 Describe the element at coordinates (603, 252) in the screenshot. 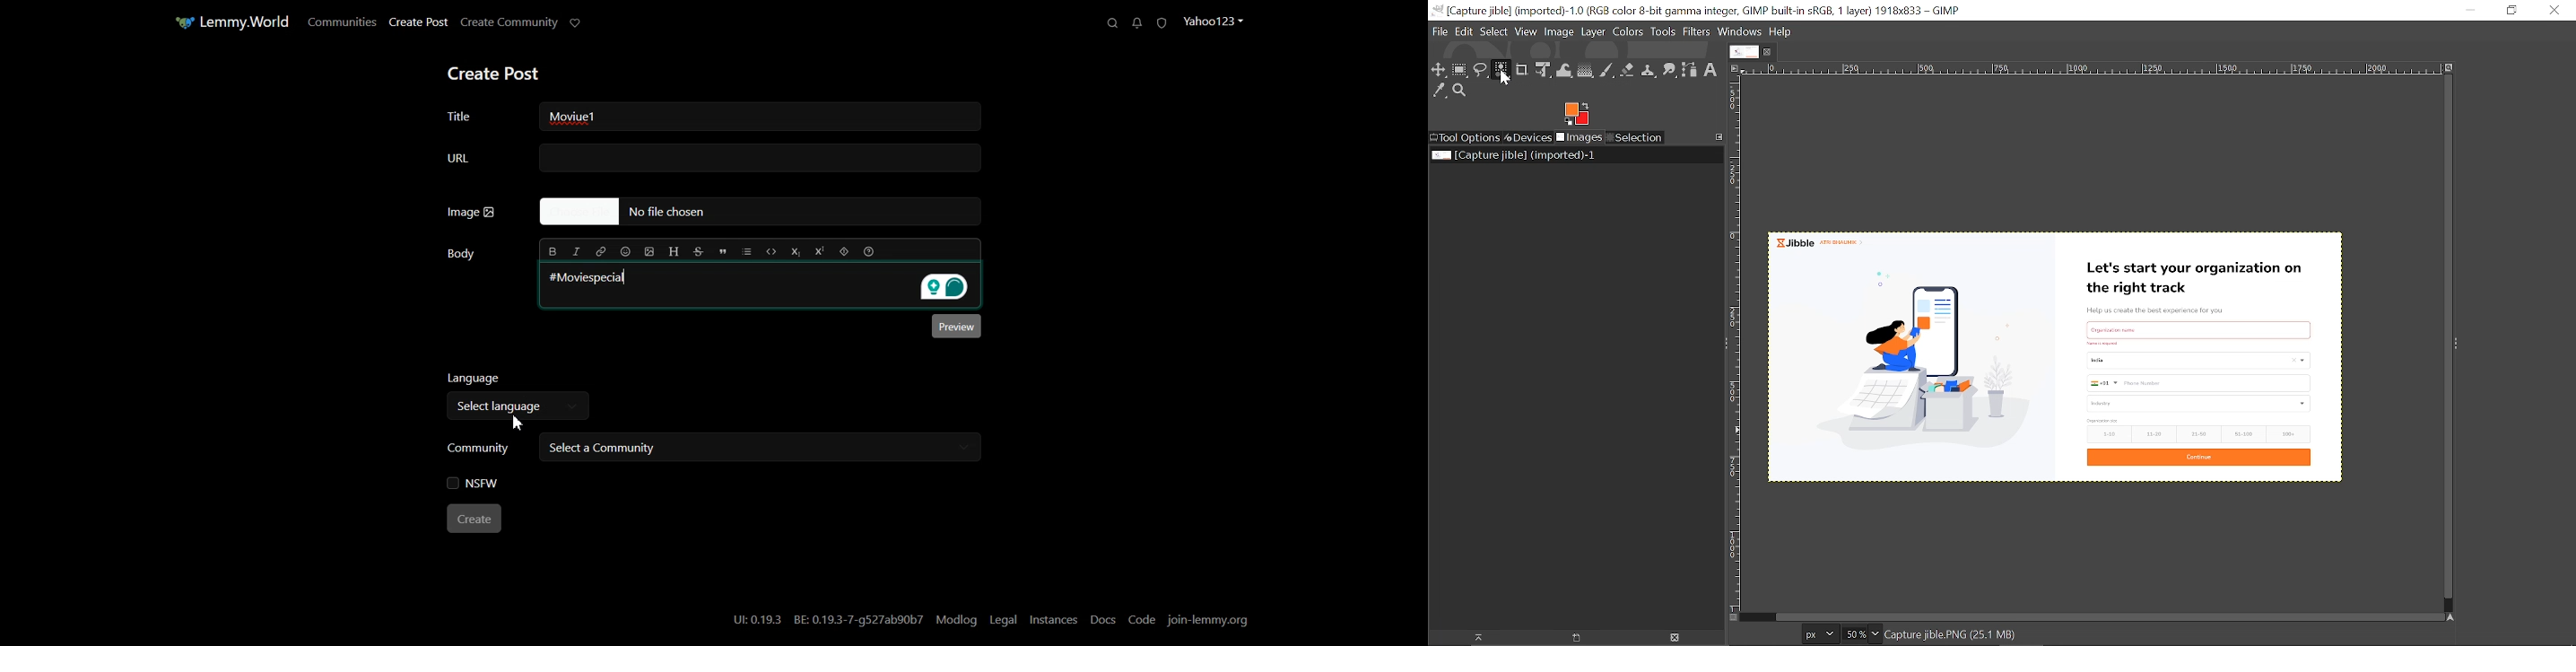

I see `Hyperlink` at that location.